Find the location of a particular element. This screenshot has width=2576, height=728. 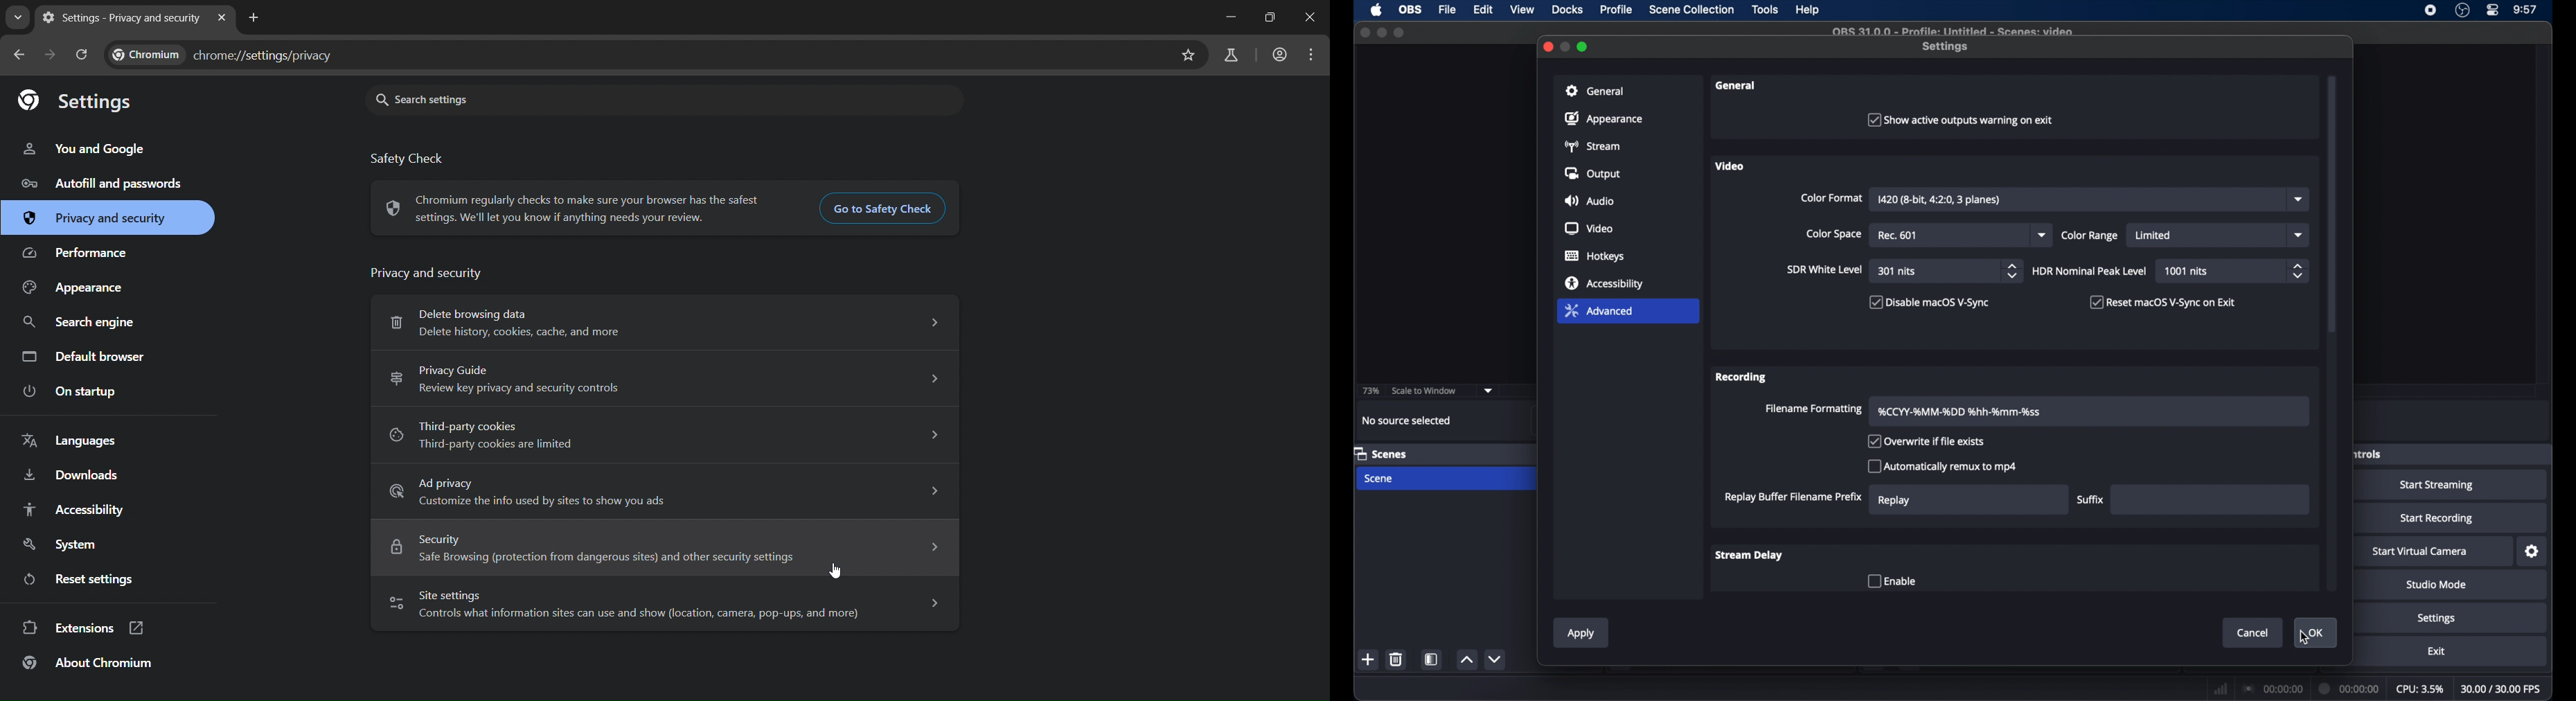

scenes is located at coordinates (1381, 453).